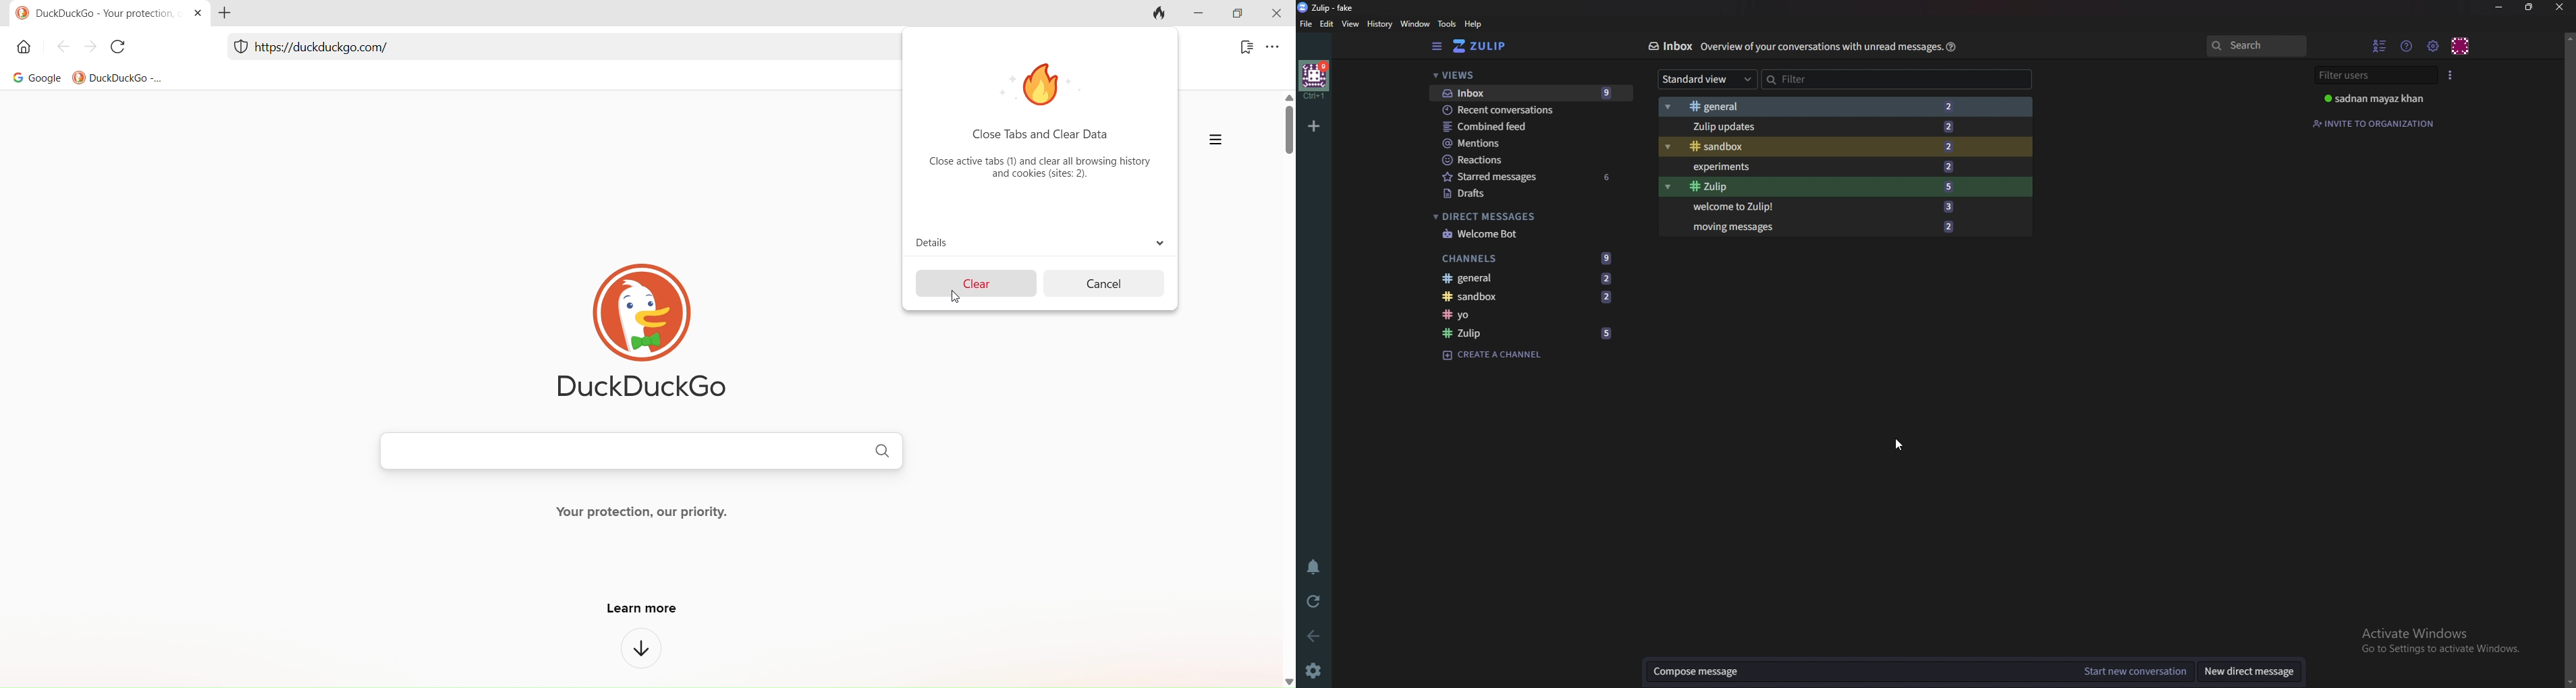 The height and width of the screenshot is (700, 2576). I want to click on menu, so click(1276, 50).